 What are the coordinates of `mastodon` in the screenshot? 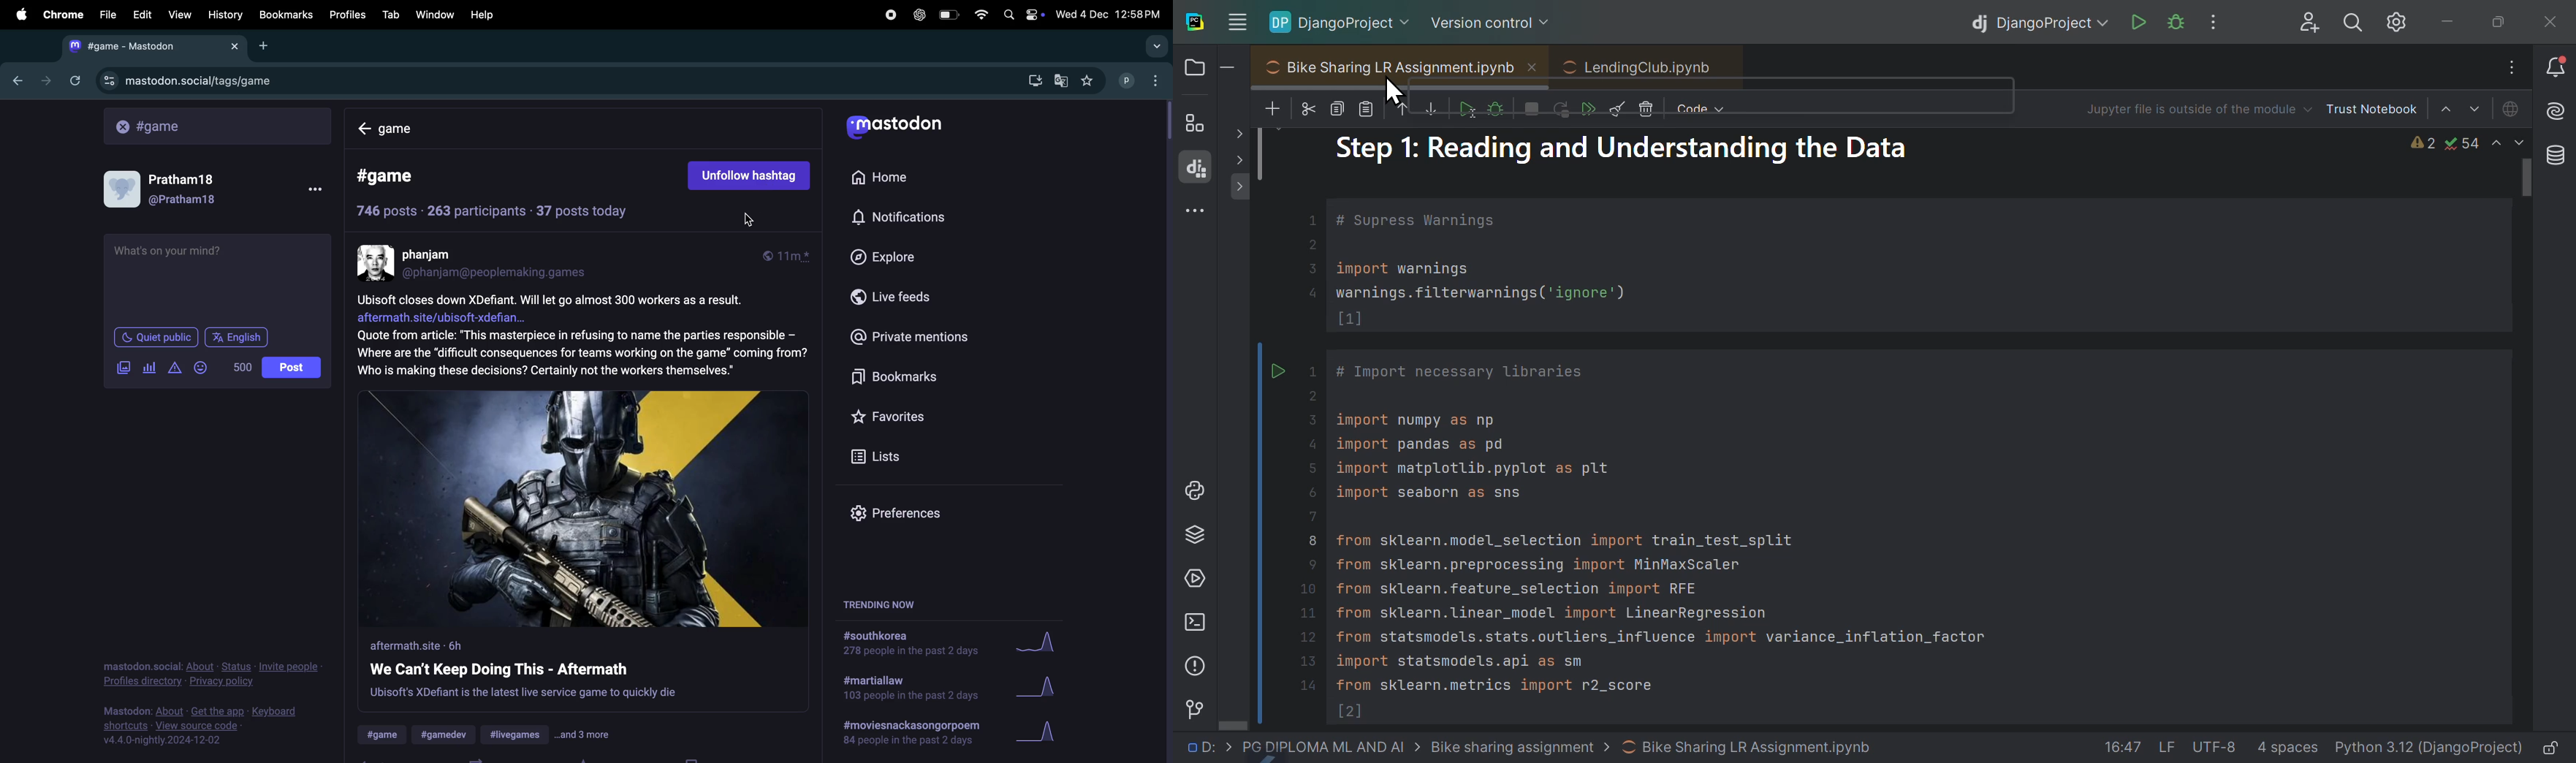 It's located at (896, 127).